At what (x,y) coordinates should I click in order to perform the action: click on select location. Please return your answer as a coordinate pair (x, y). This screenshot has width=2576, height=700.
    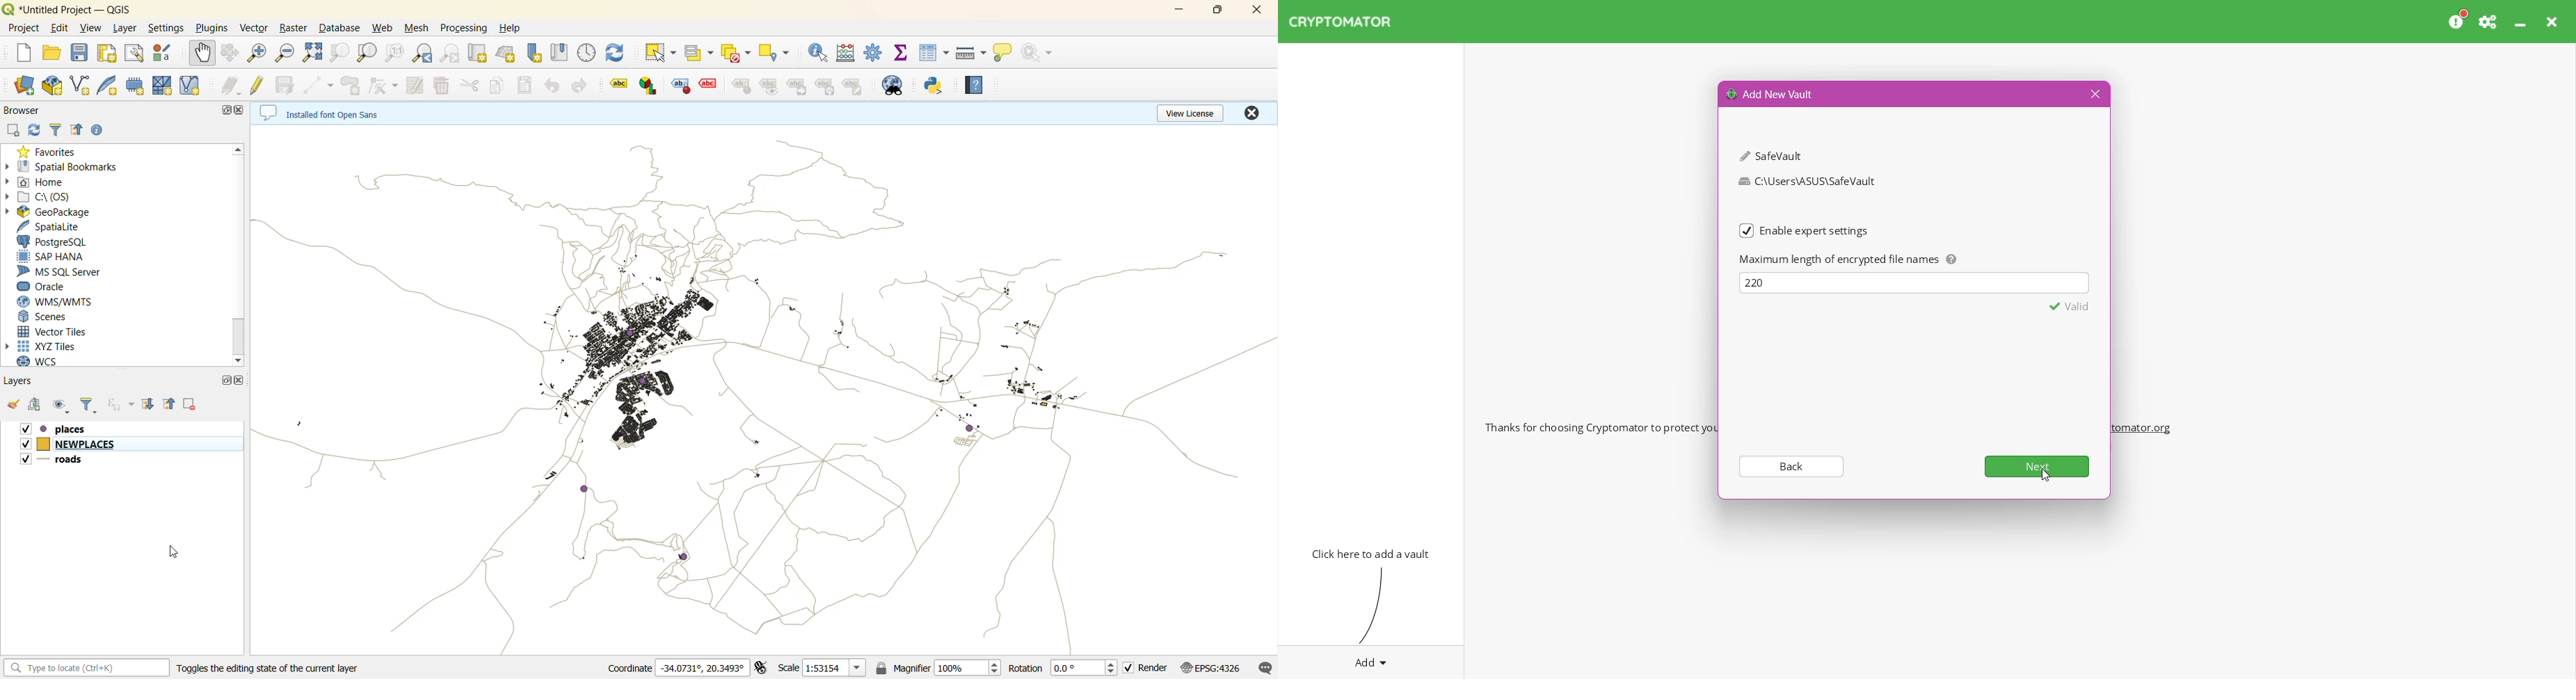
    Looking at the image, I should click on (773, 51).